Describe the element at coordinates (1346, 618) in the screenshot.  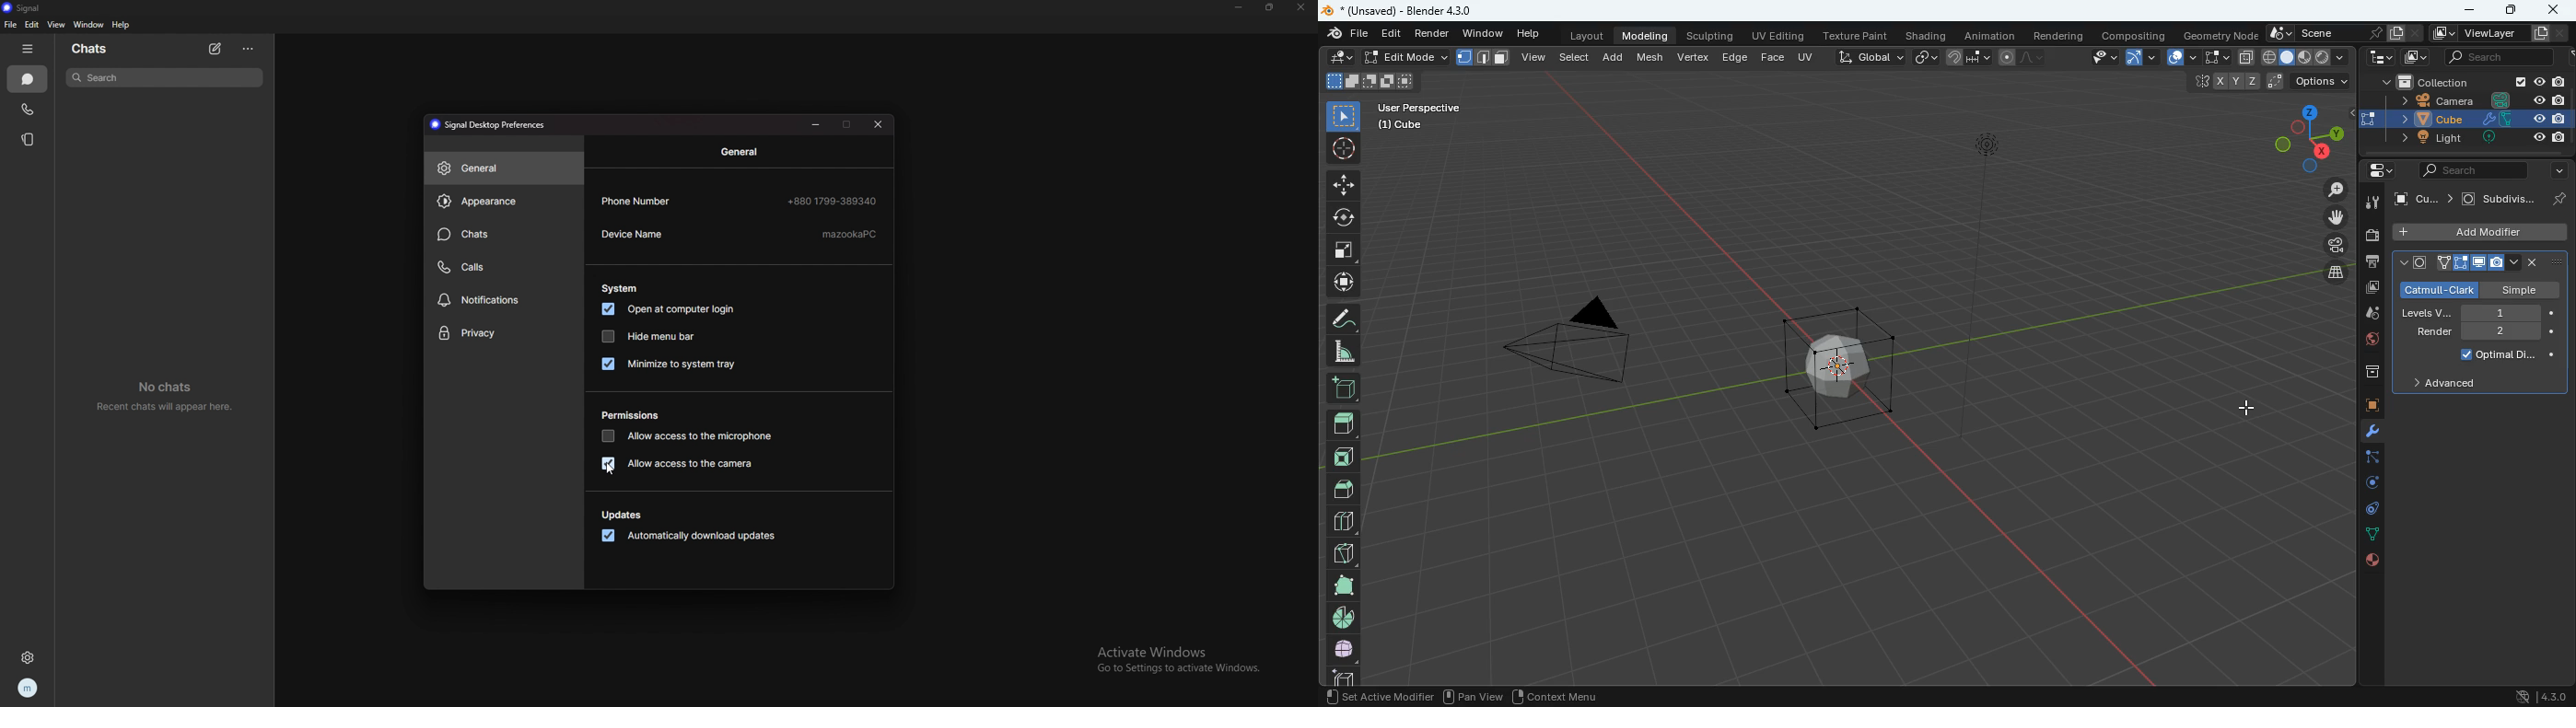
I see `pie` at that location.